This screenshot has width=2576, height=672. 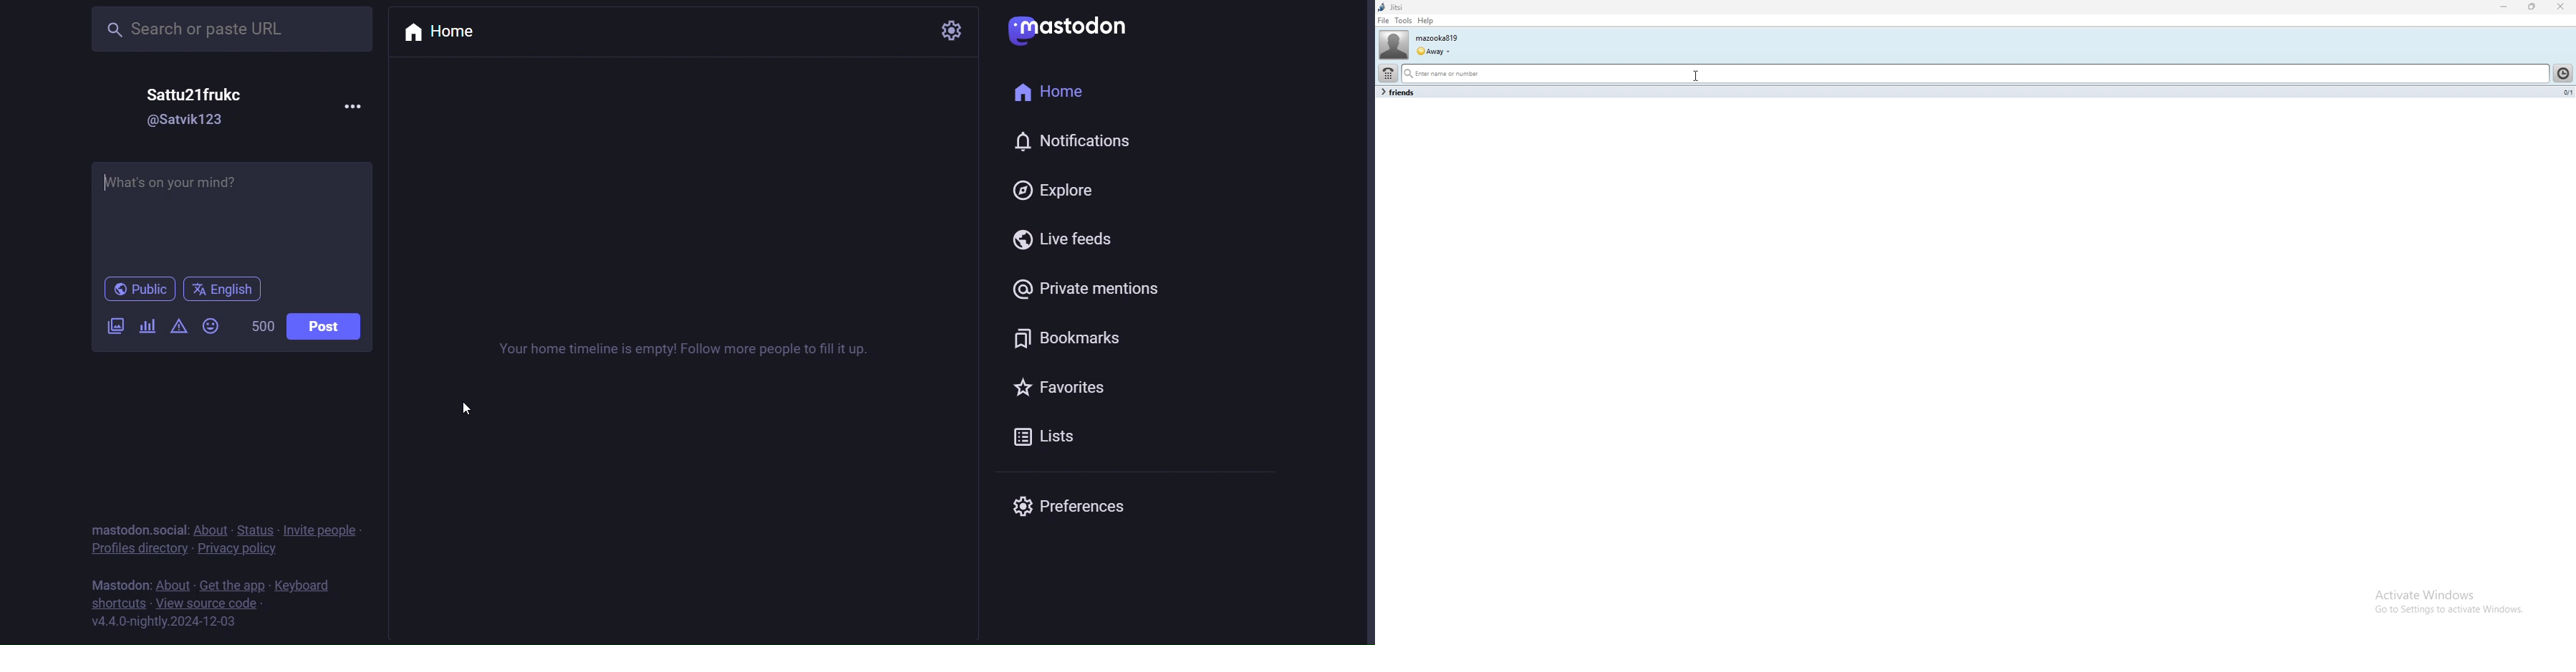 What do you see at coordinates (1053, 92) in the screenshot?
I see `home` at bounding box center [1053, 92].